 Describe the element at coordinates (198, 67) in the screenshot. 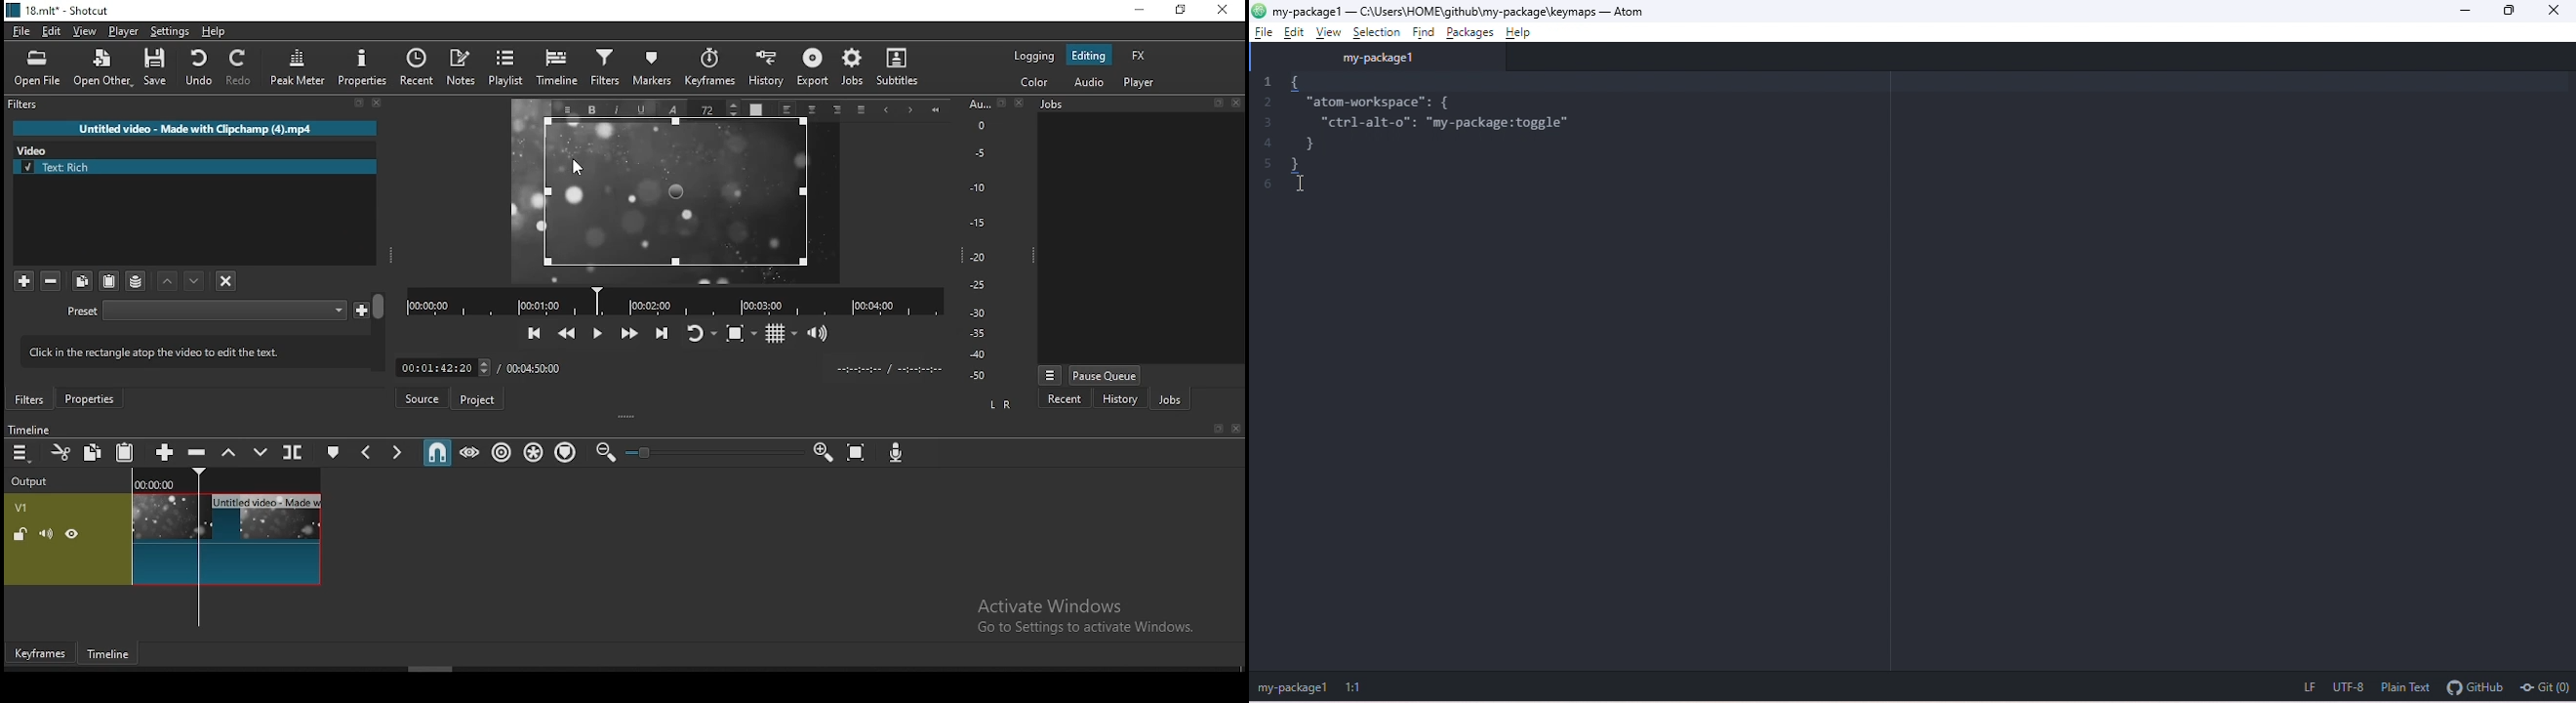

I see `undo` at that location.